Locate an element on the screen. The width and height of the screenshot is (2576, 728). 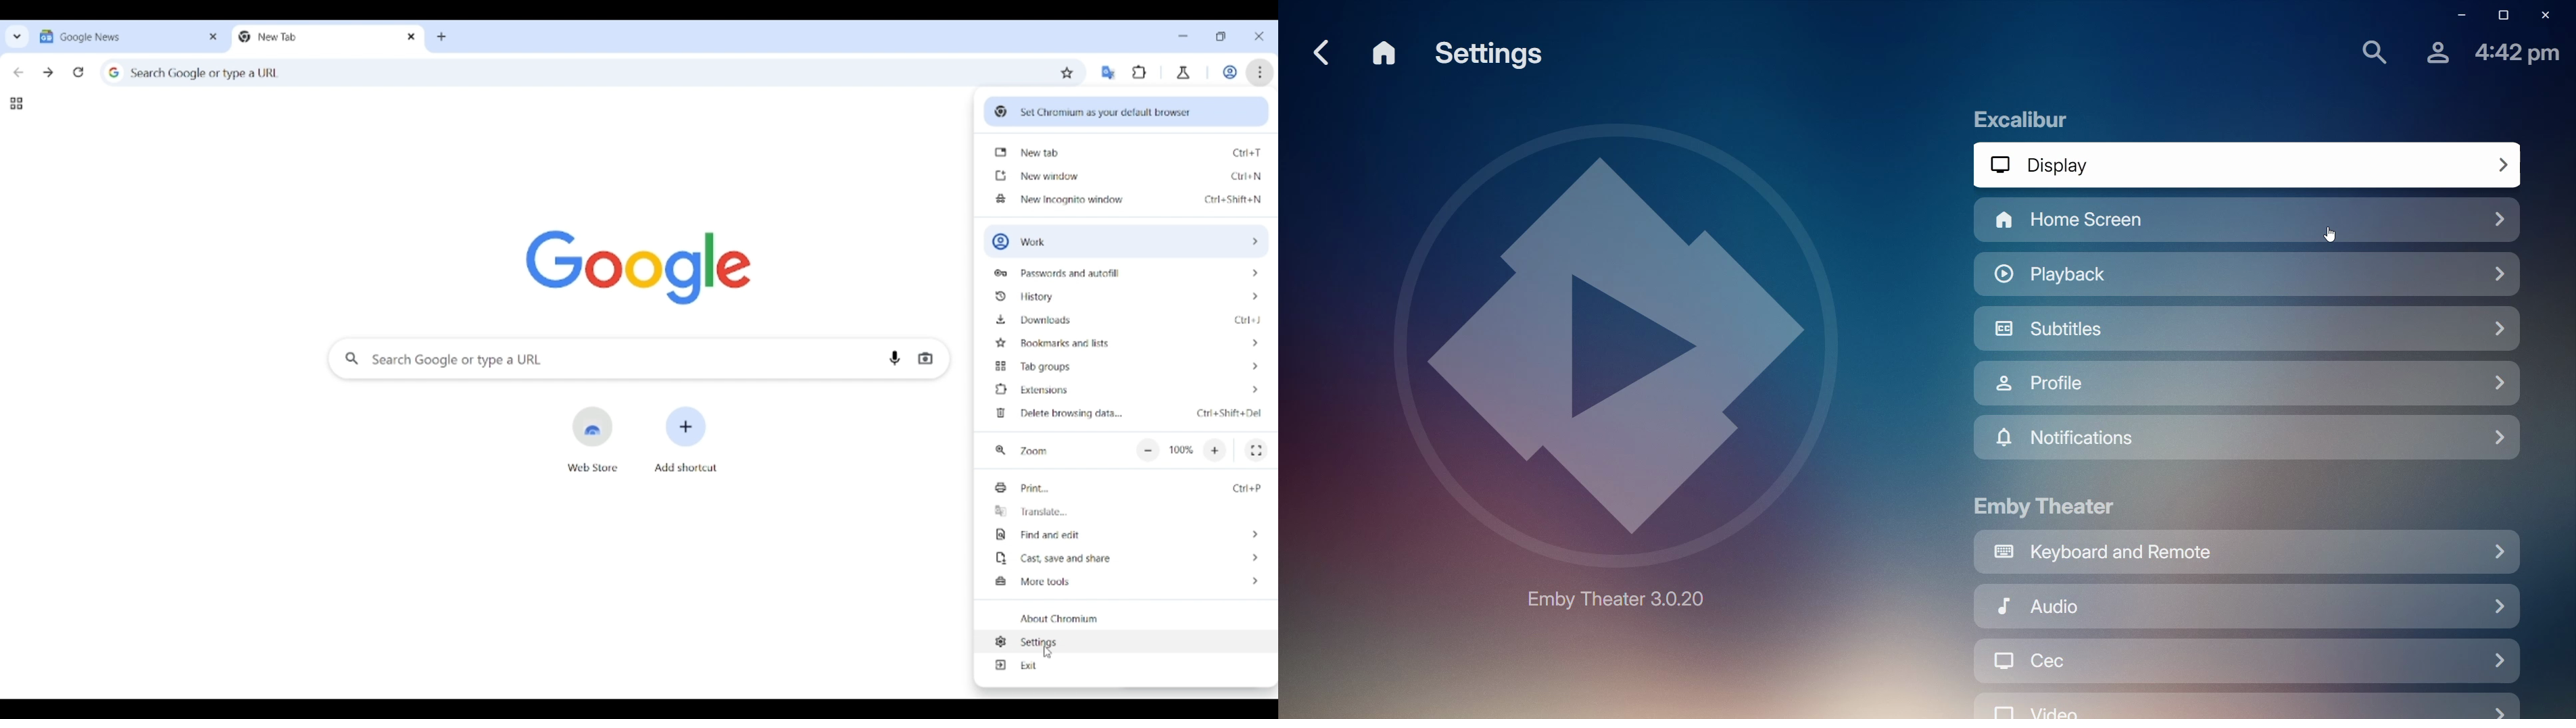
Cursor clicking on Settings is located at coordinates (1048, 653).